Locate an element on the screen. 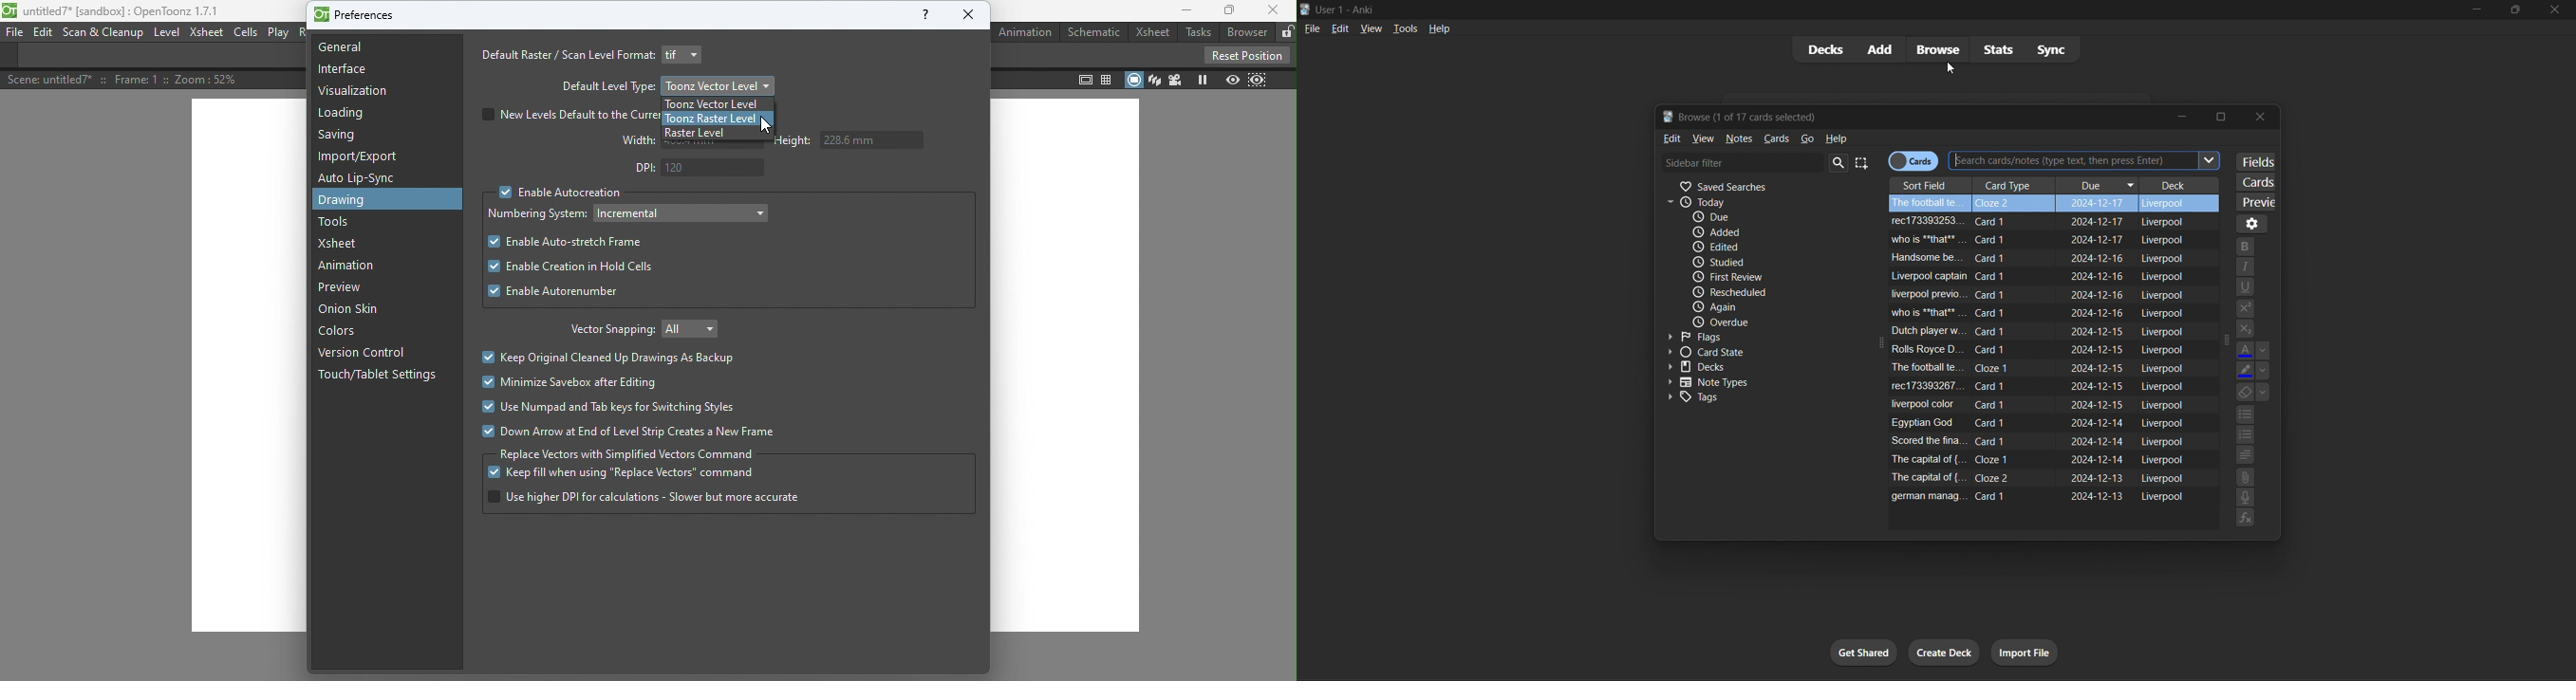 The image size is (2576, 700). saved searches is located at coordinates (1763, 183).